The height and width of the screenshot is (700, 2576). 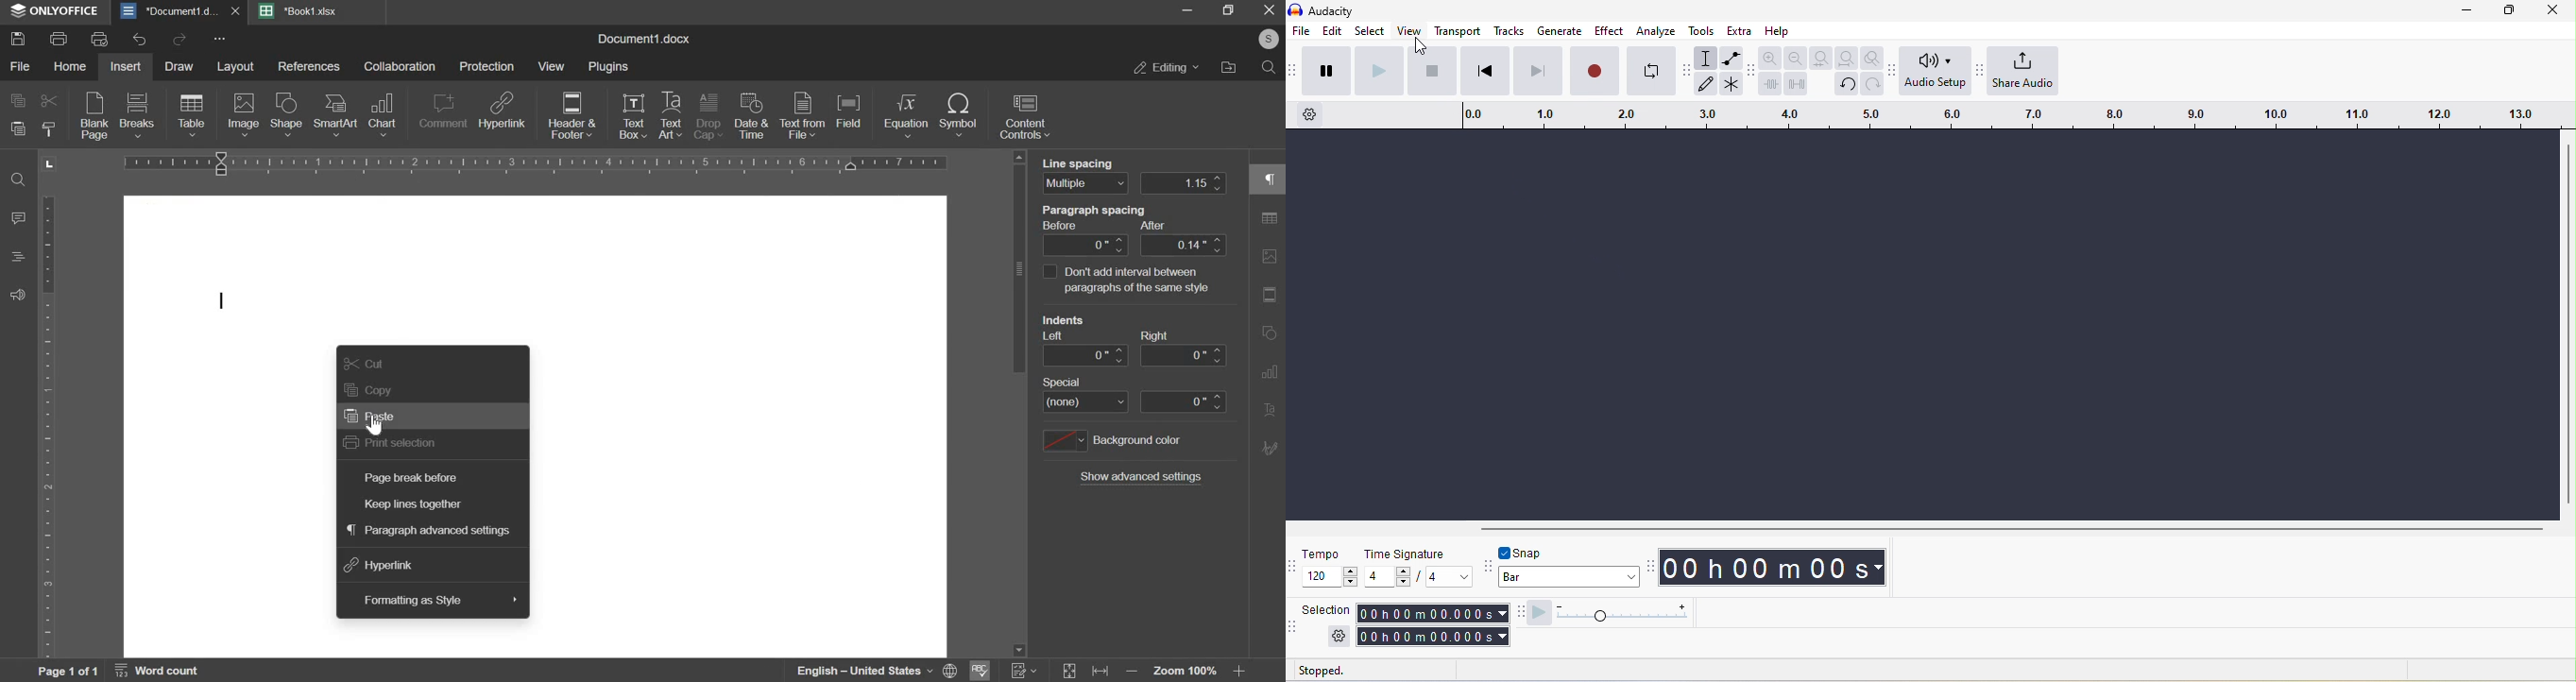 What do you see at coordinates (1705, 83) in the screenshot?
I see `draw tool` at bounding box center [1705, 83].